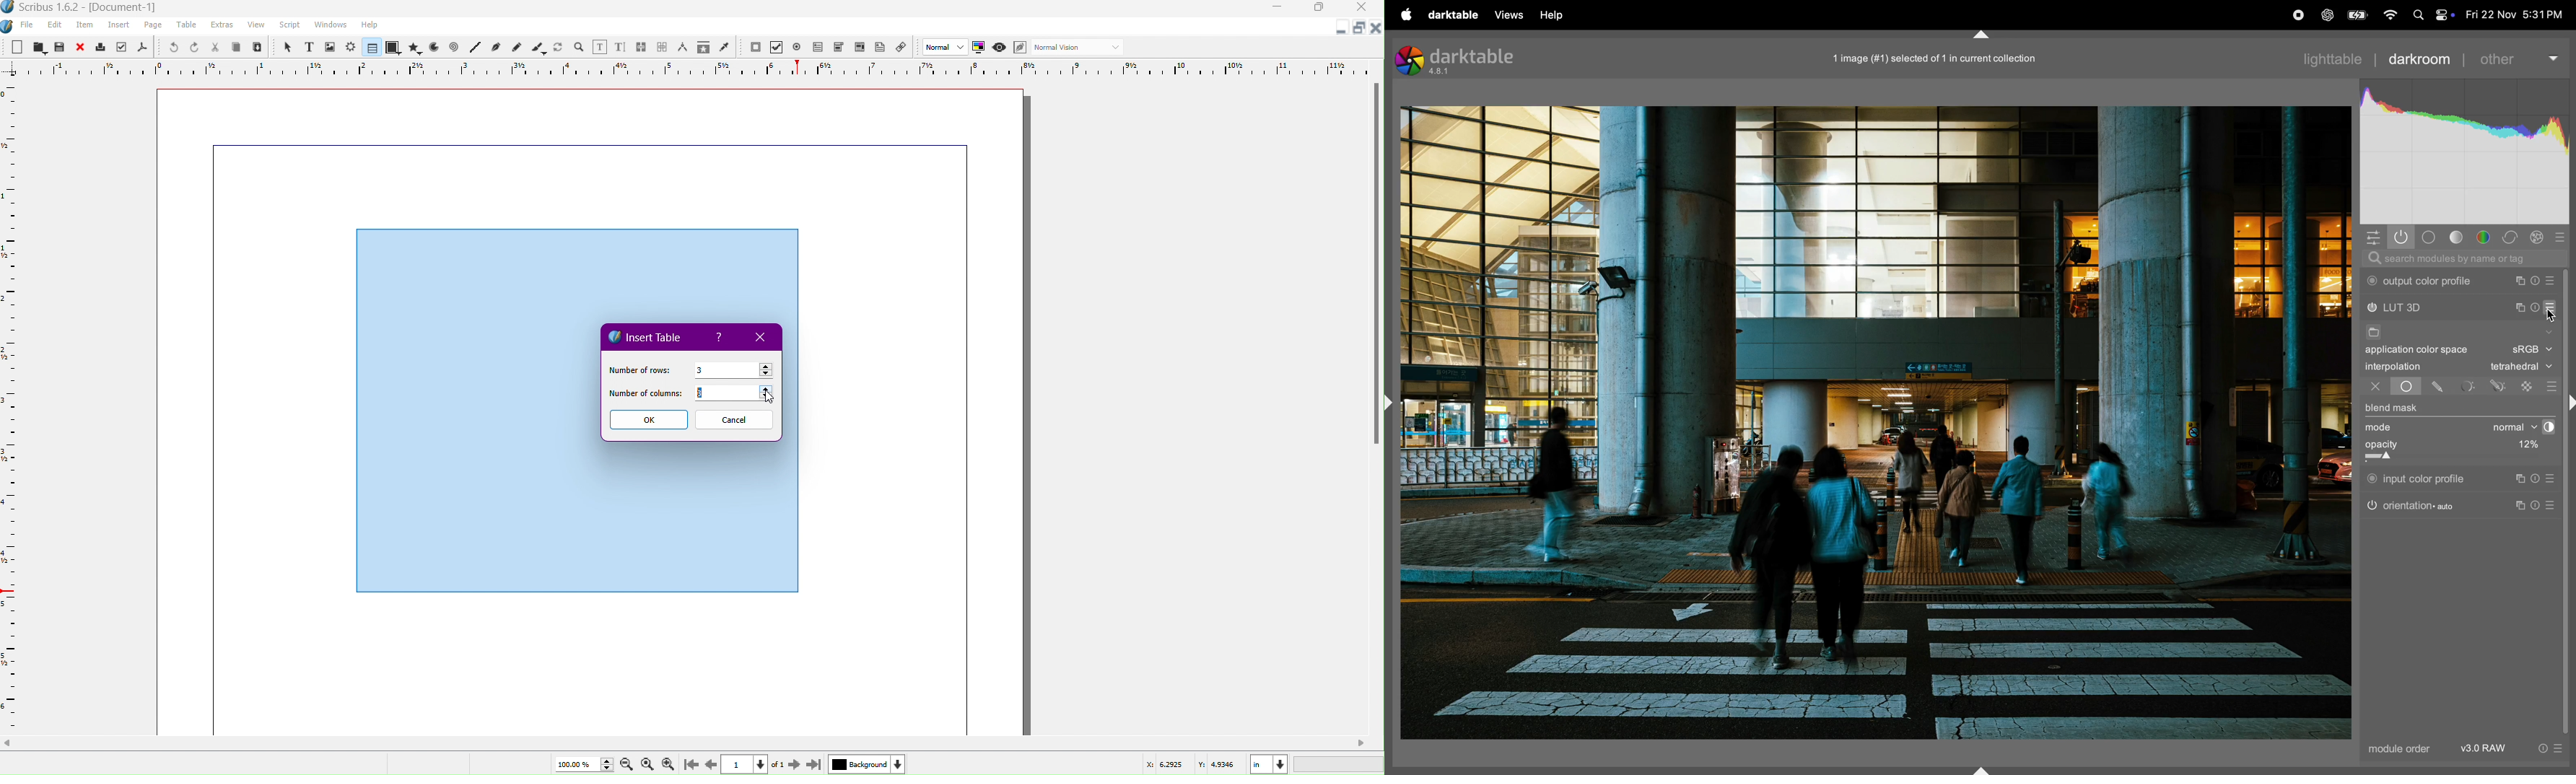 This screenshot has width=2576, height=784. I want to click on Ruler Line, so click(16, 407).